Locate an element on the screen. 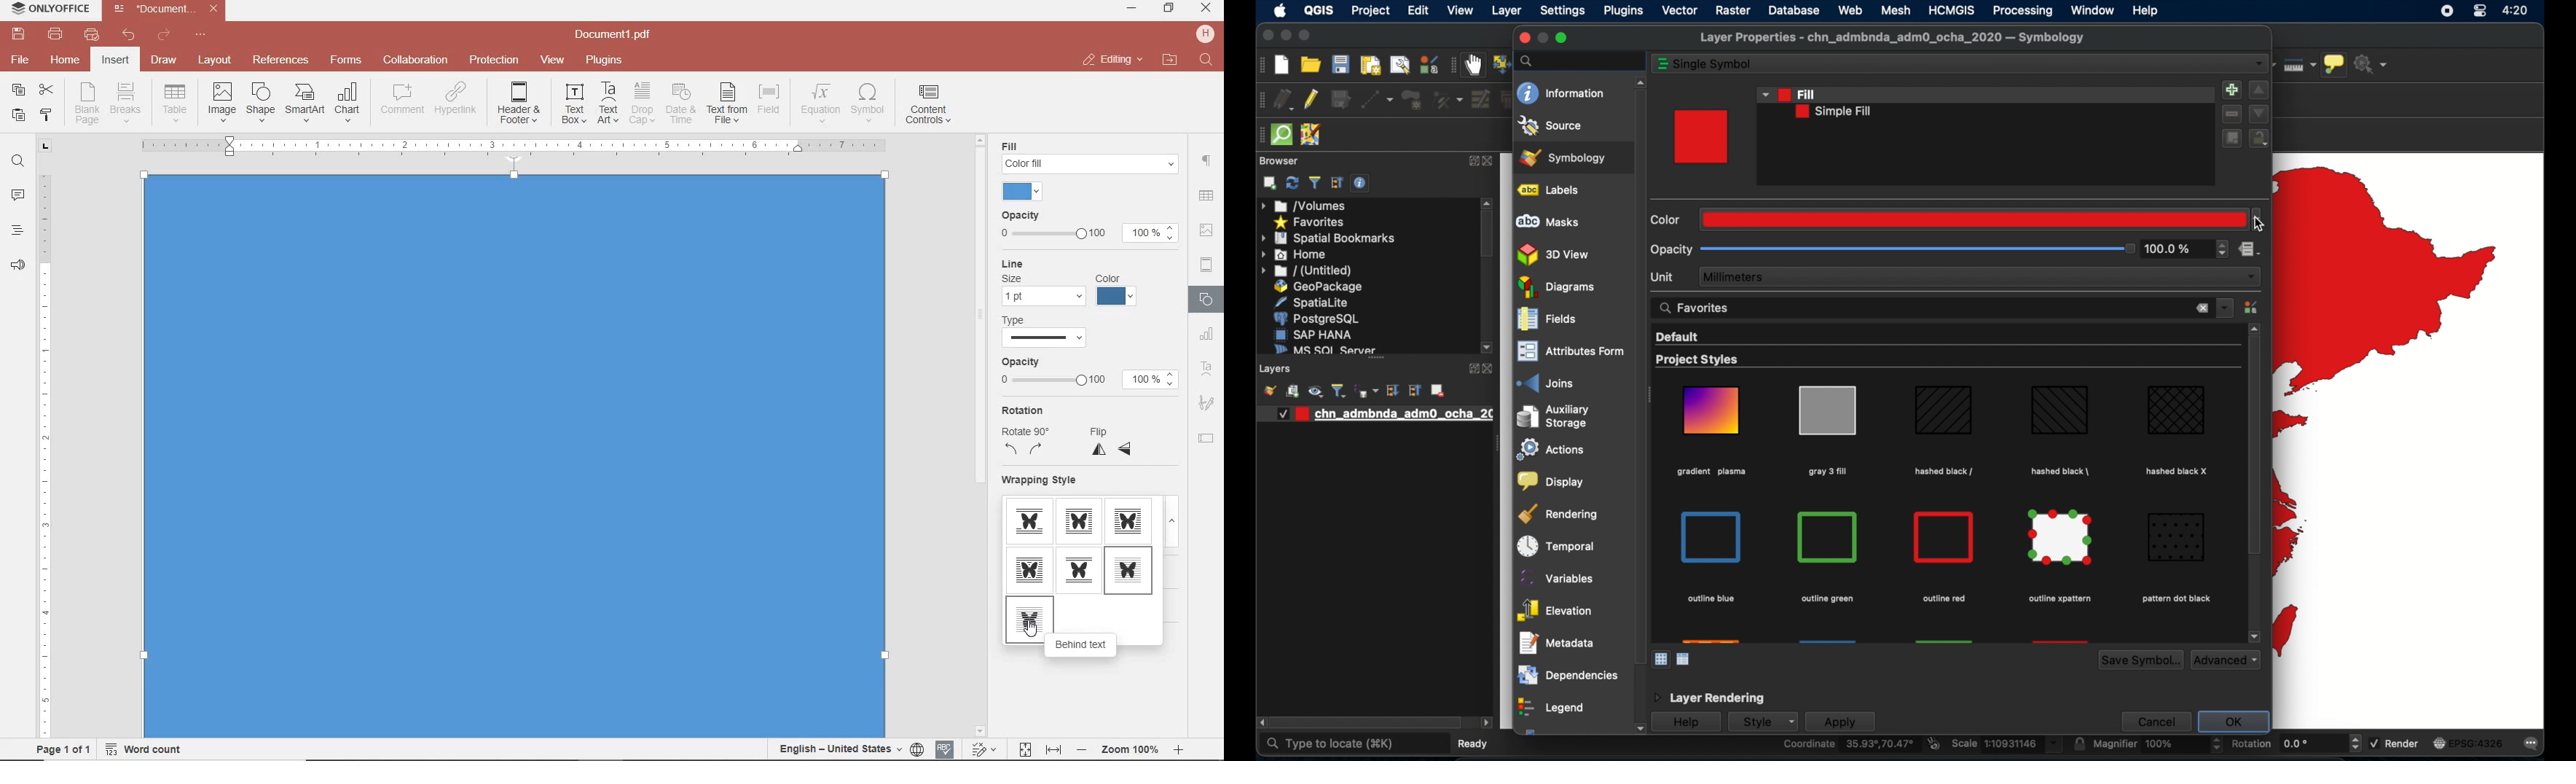 The width and height of the screenshot is (2576, 784). favorites dropdown is located at coordinates (2225, 307).